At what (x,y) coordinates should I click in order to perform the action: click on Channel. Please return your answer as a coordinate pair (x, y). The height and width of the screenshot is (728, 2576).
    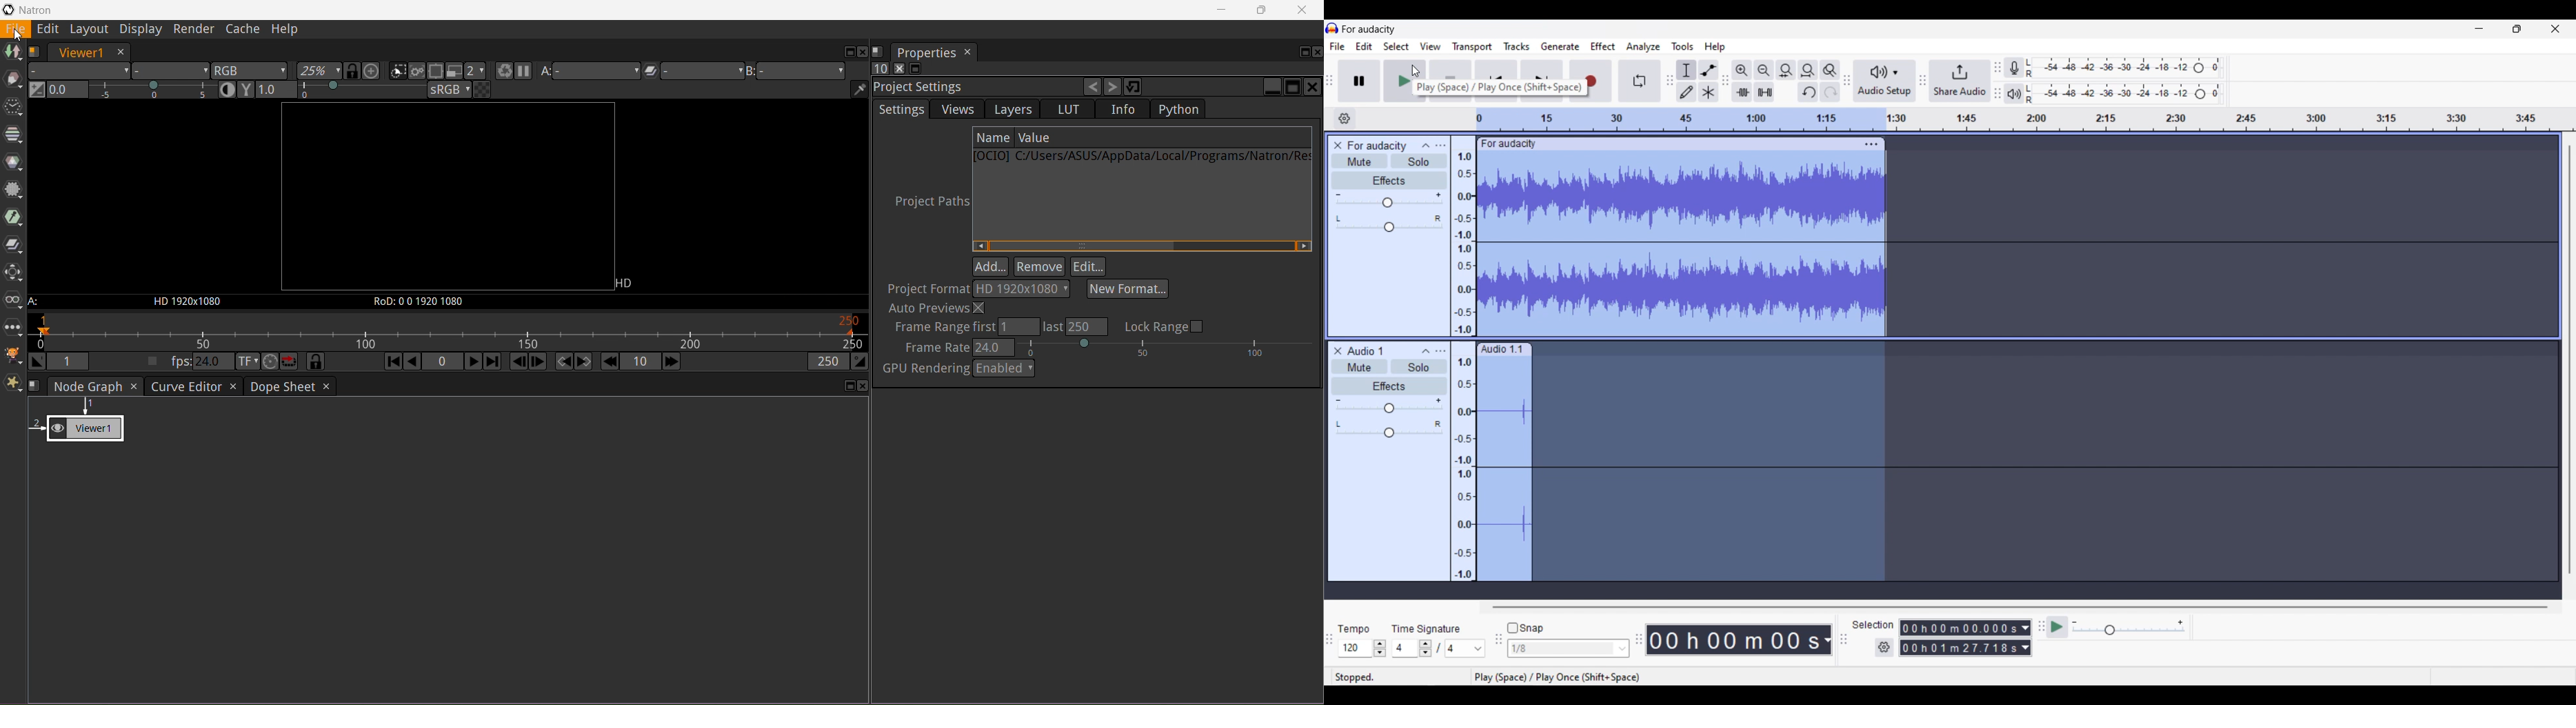
    Looking at the image, I should click on (14, 135).